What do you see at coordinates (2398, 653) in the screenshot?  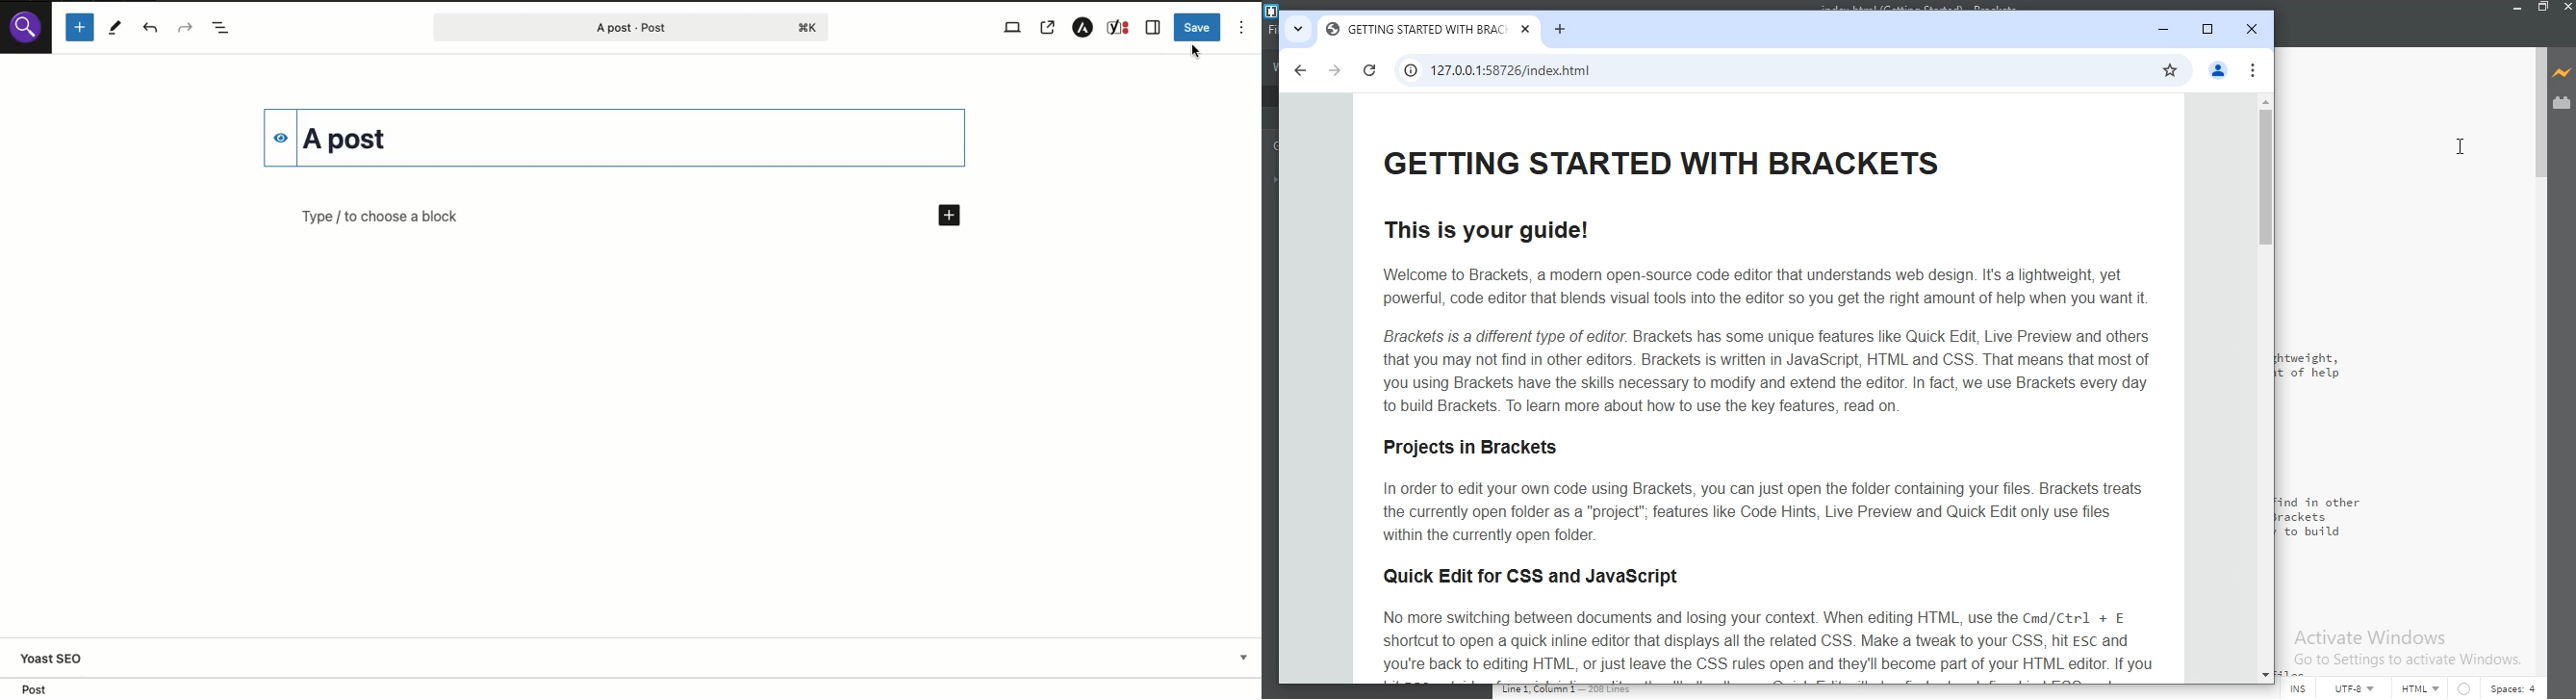 I see `Activate Windows` at bounding box center [2398, 653].